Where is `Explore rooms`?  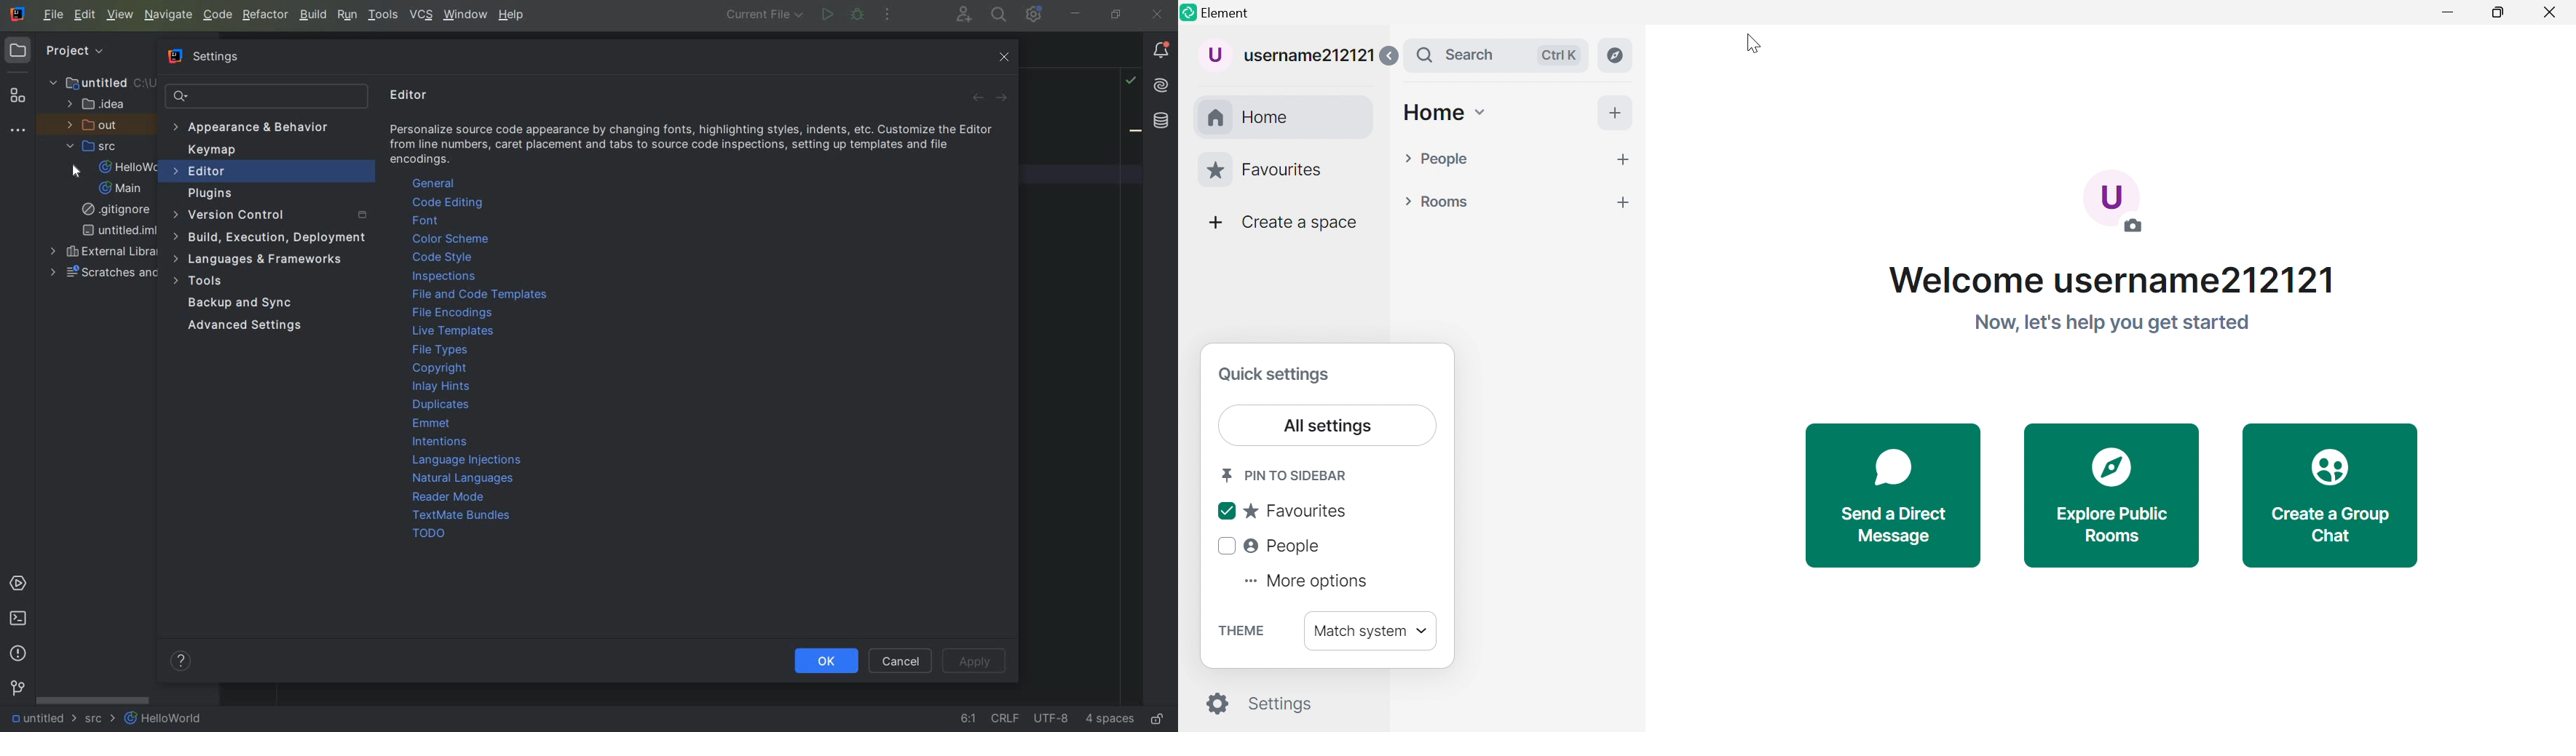
Explore rooms is located at coordinates (1616, 55).